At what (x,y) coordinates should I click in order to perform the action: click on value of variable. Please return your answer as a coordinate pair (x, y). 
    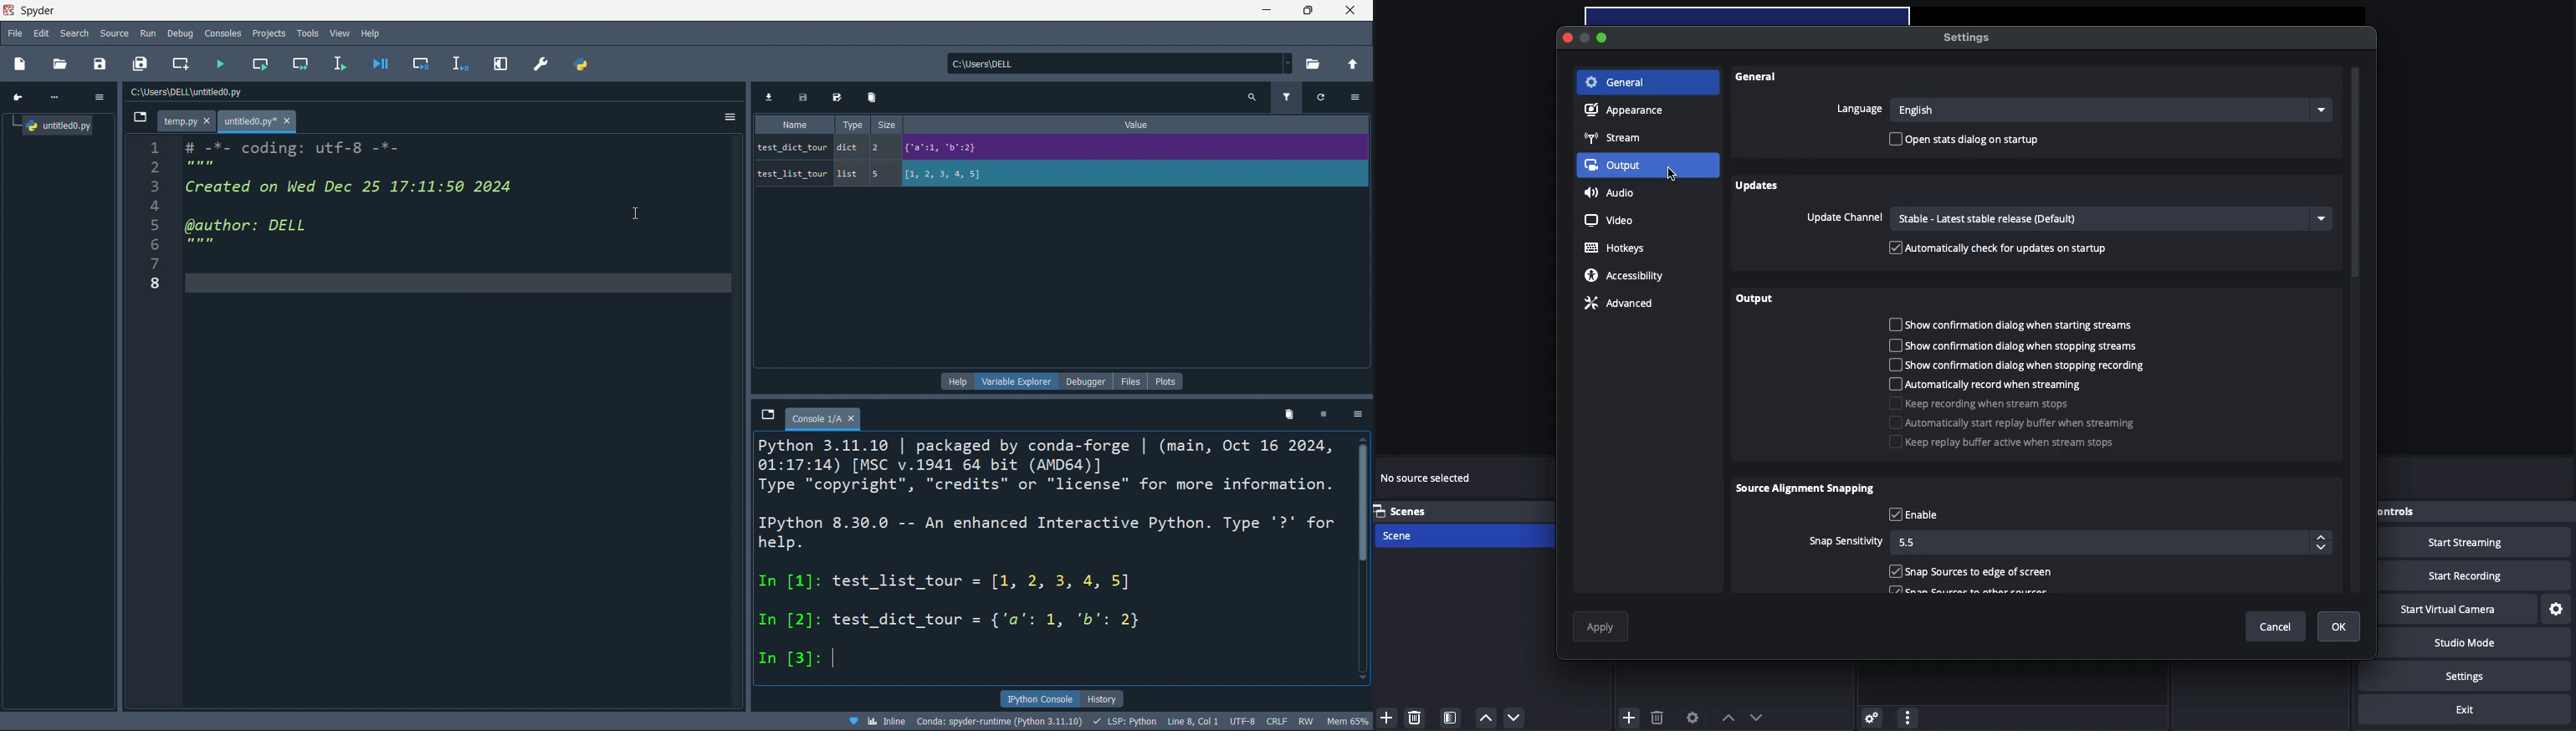
    Looking at the image, I should click on (1125, 147).